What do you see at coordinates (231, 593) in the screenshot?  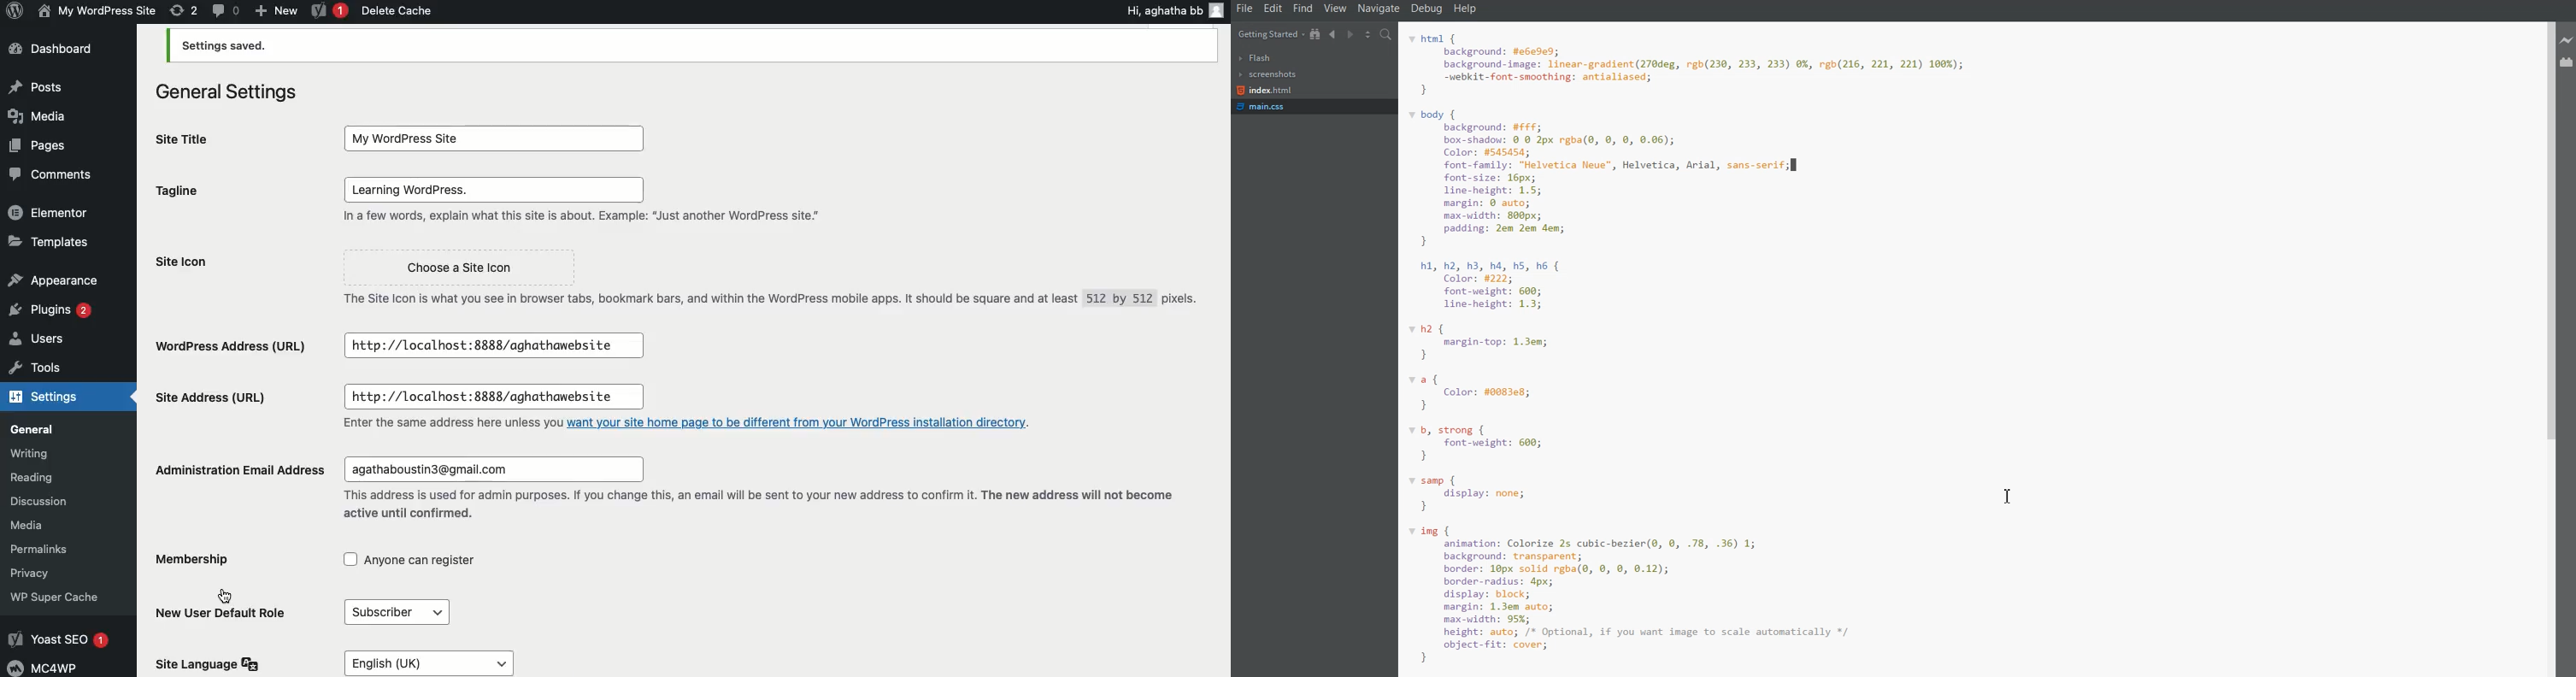 I see `cursor` at bounding box center [231, 593].